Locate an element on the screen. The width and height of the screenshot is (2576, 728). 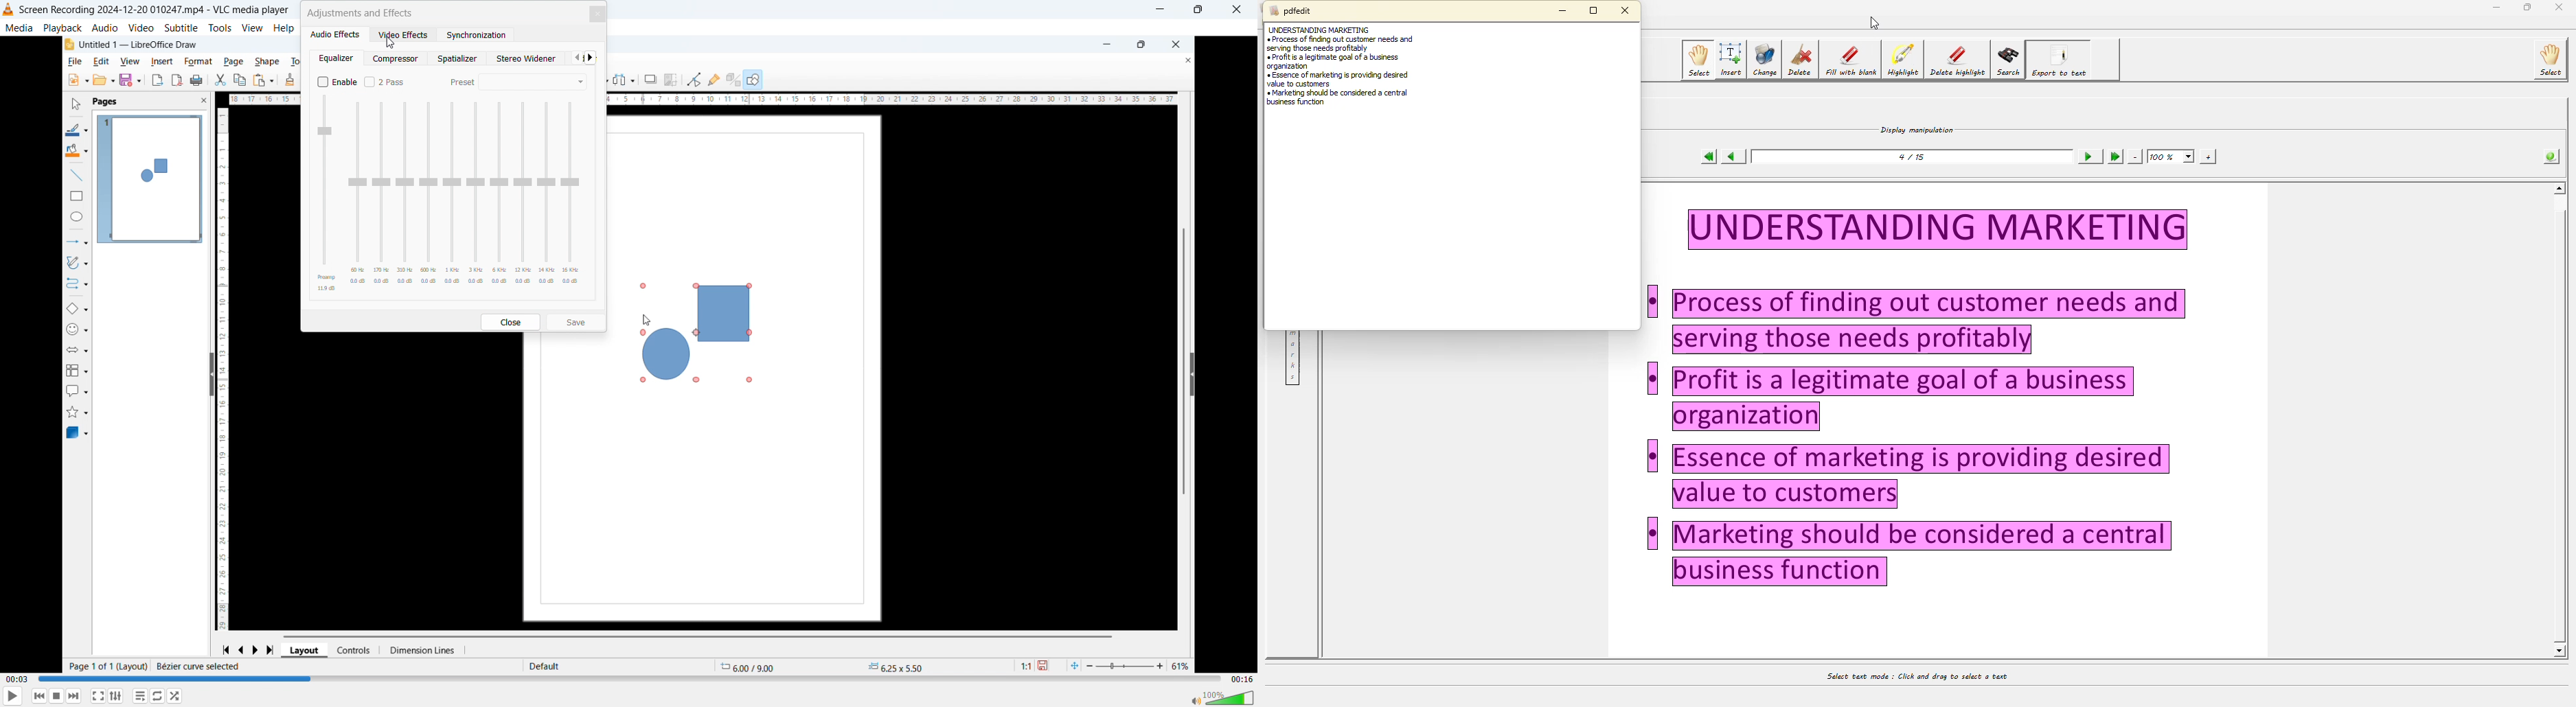
tools is located at coordinates (221, 27).